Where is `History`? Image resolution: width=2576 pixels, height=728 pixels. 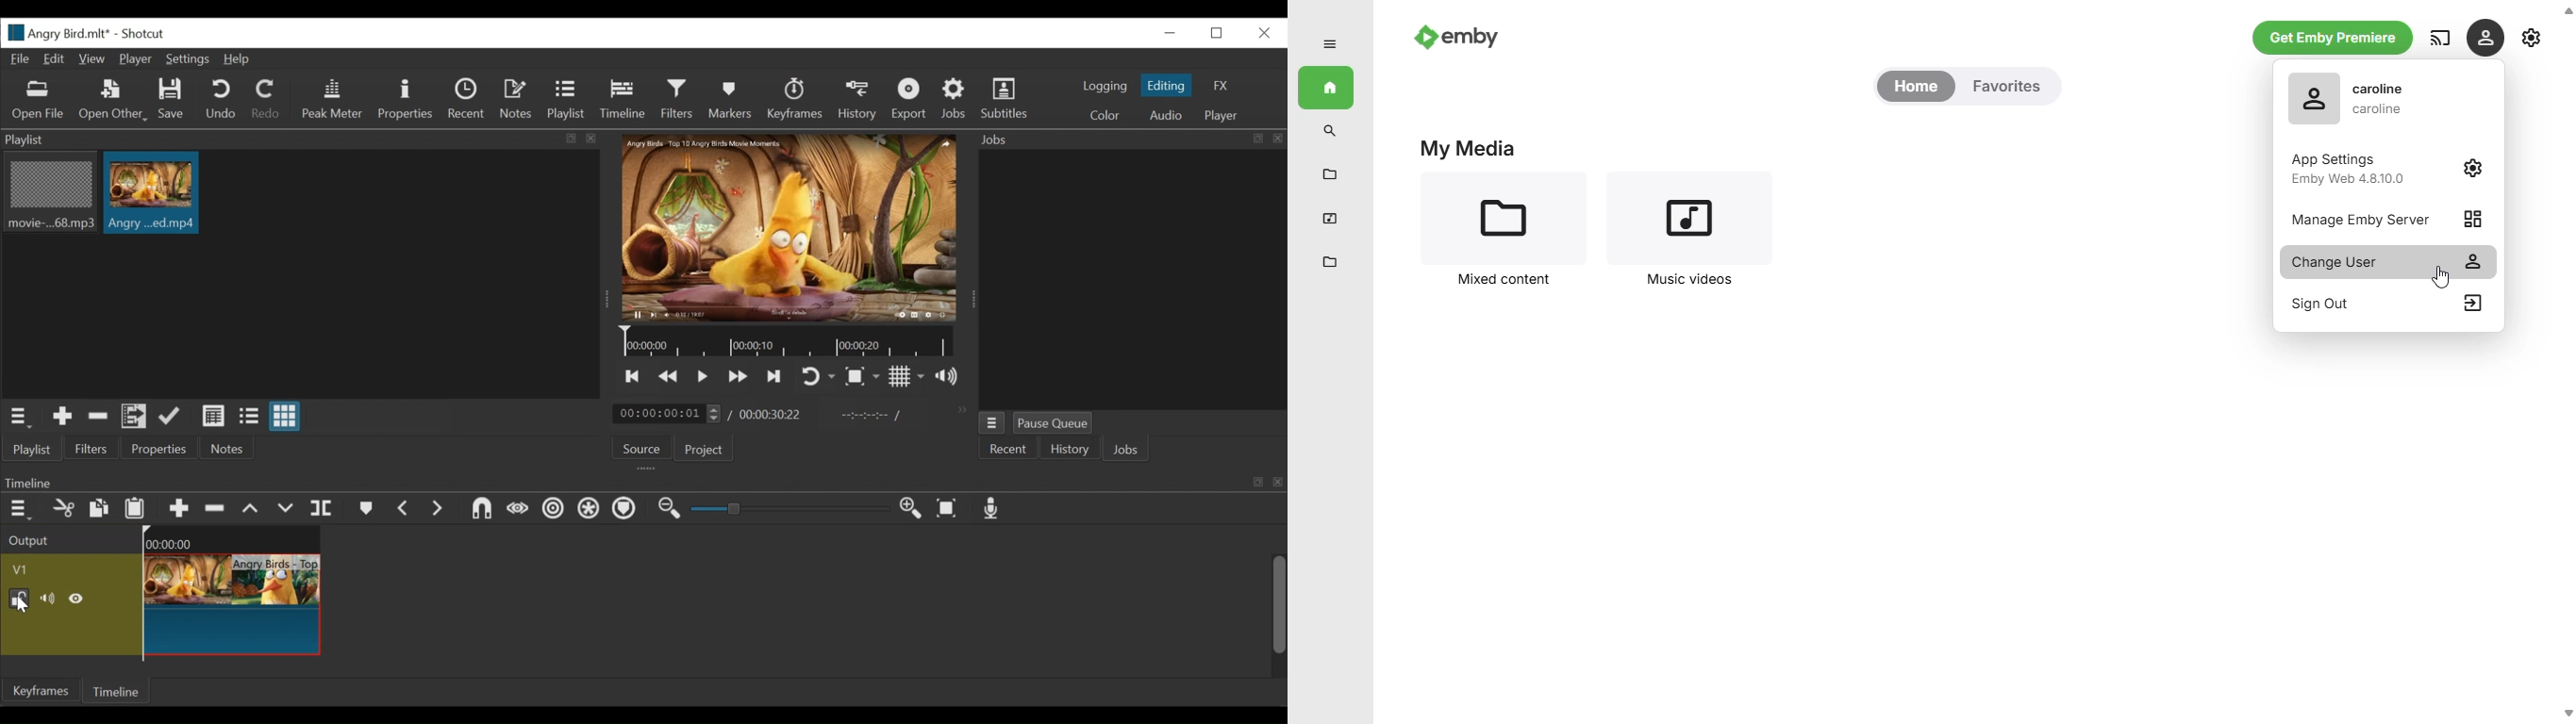 History is located at coordinates (858, 101).